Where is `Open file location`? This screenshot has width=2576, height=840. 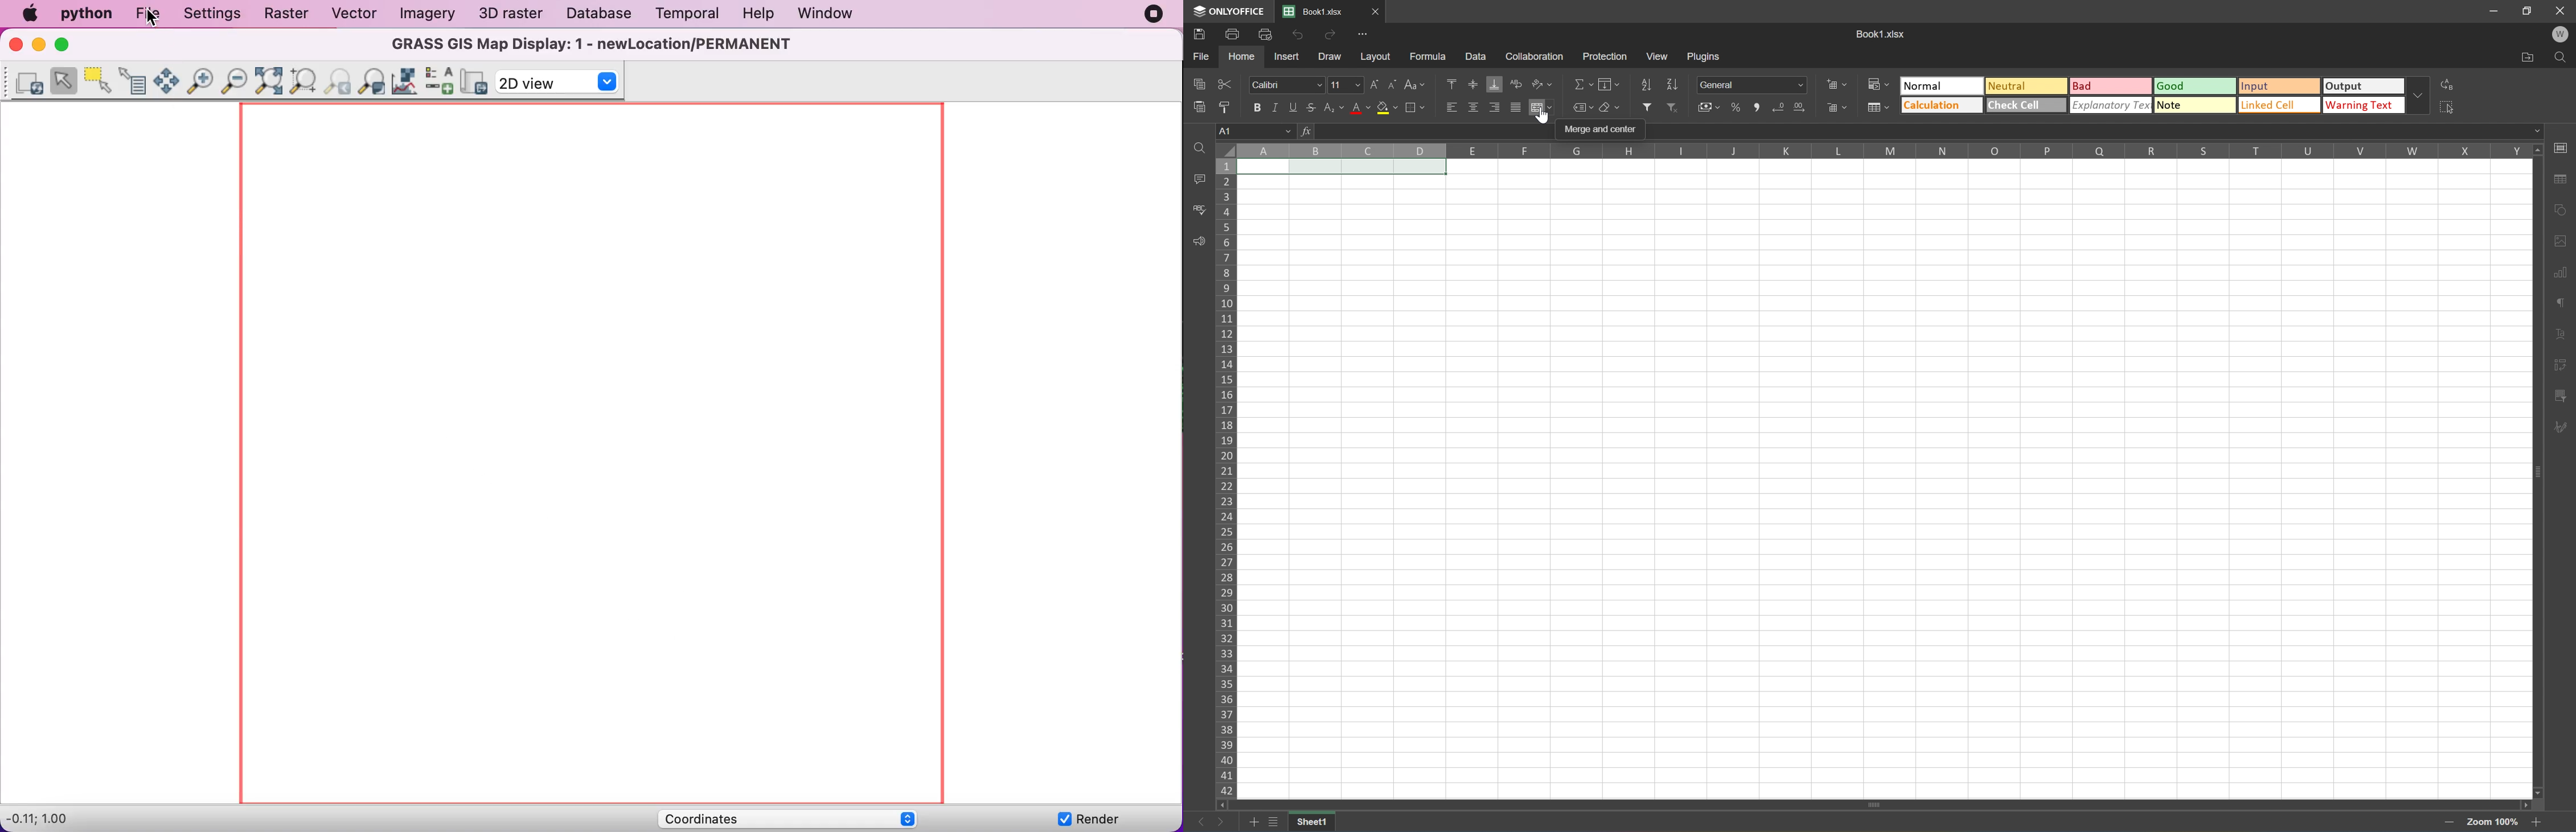 Open file location is located at coordinates (2528, 57).